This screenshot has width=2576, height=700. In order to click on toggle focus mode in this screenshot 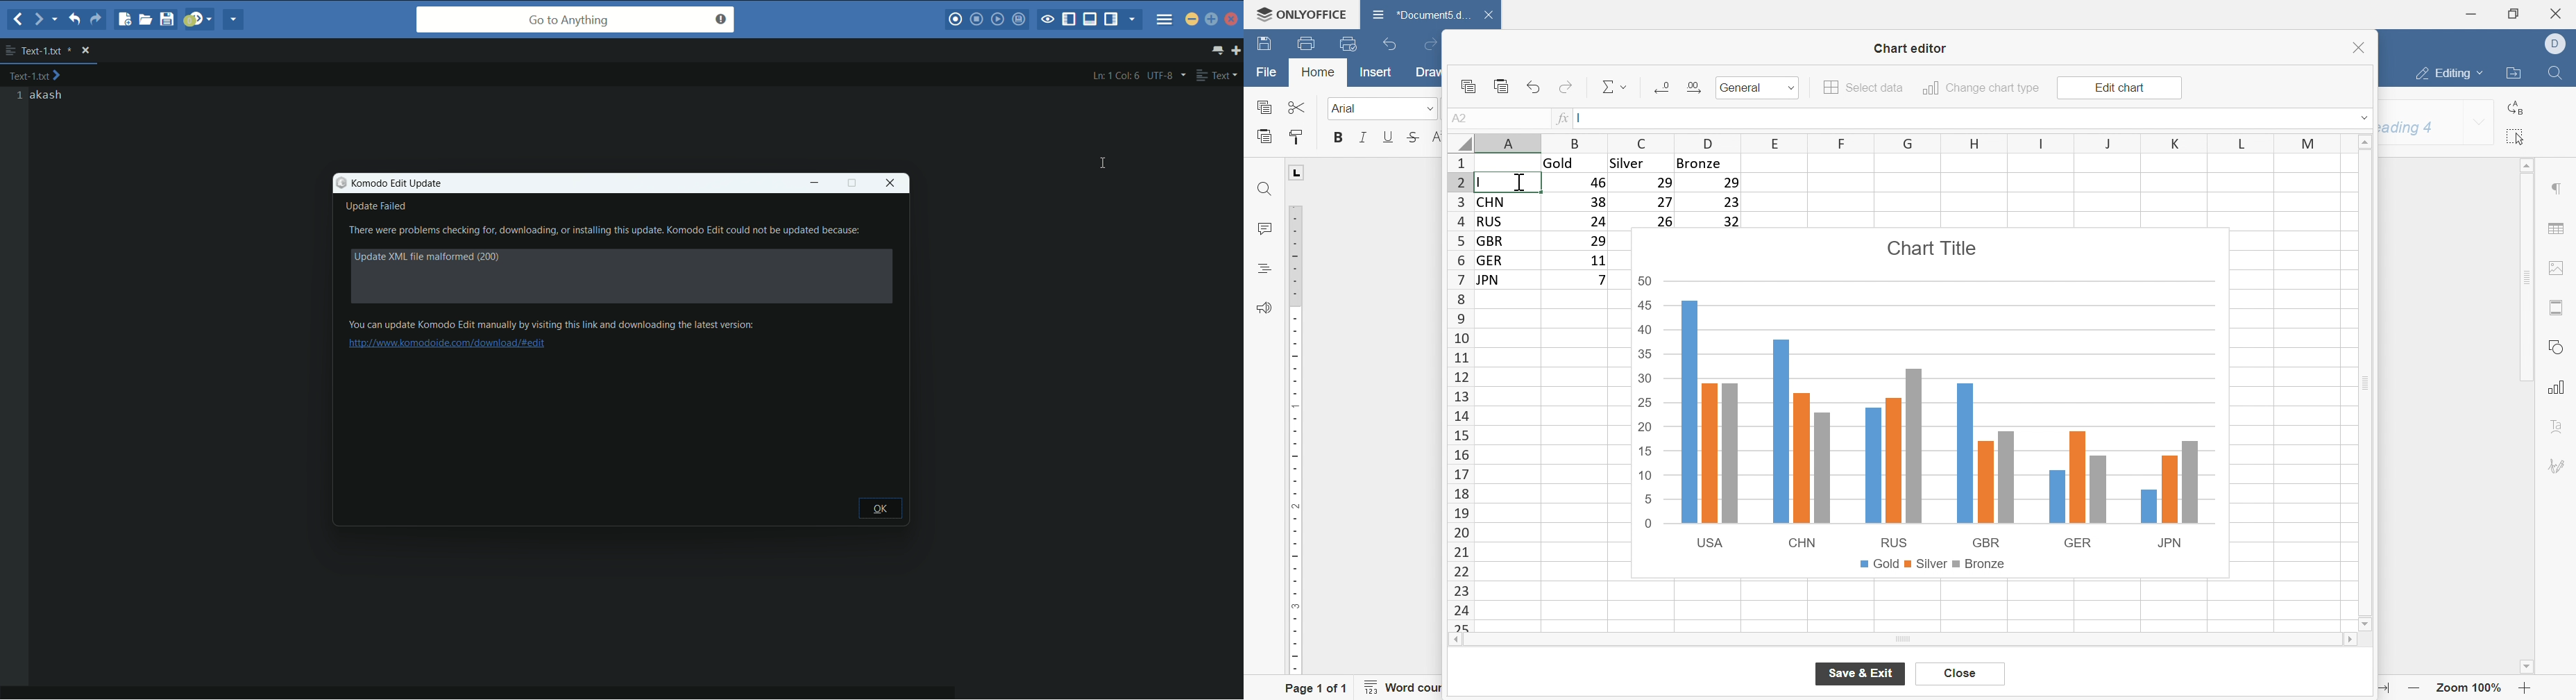, I will do `click(1048, 19)`.